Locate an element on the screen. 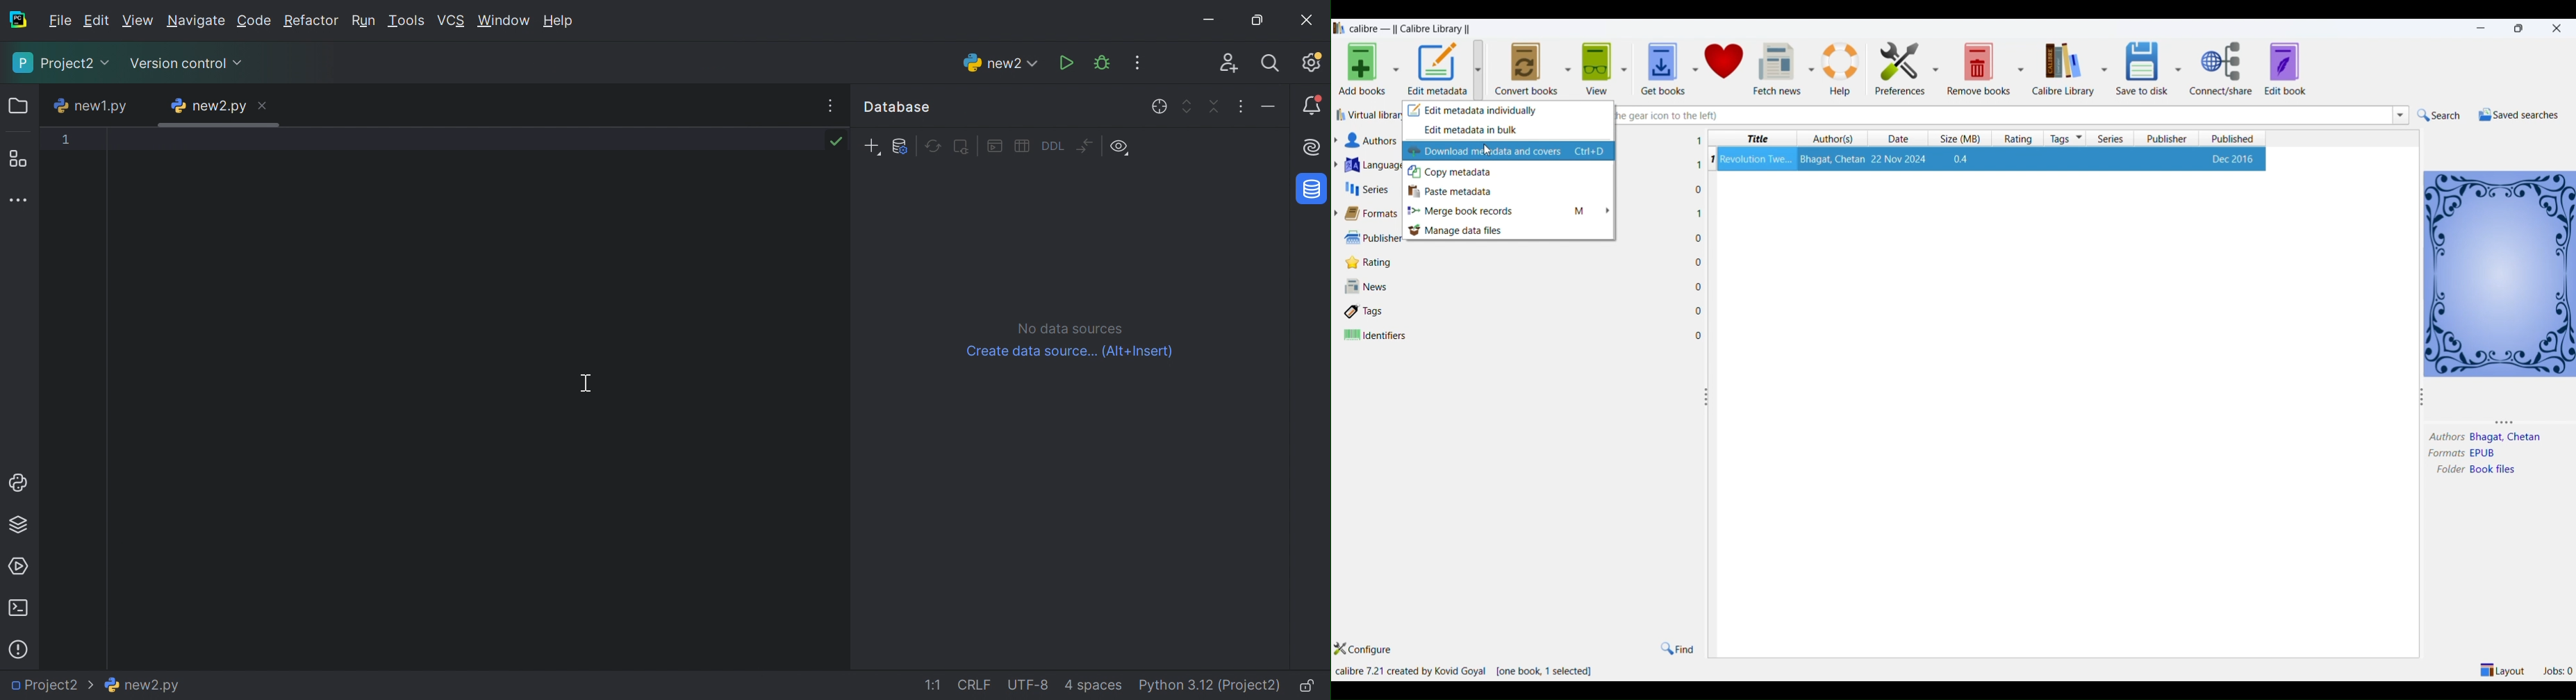  date is located at coordinates (1901, 139).